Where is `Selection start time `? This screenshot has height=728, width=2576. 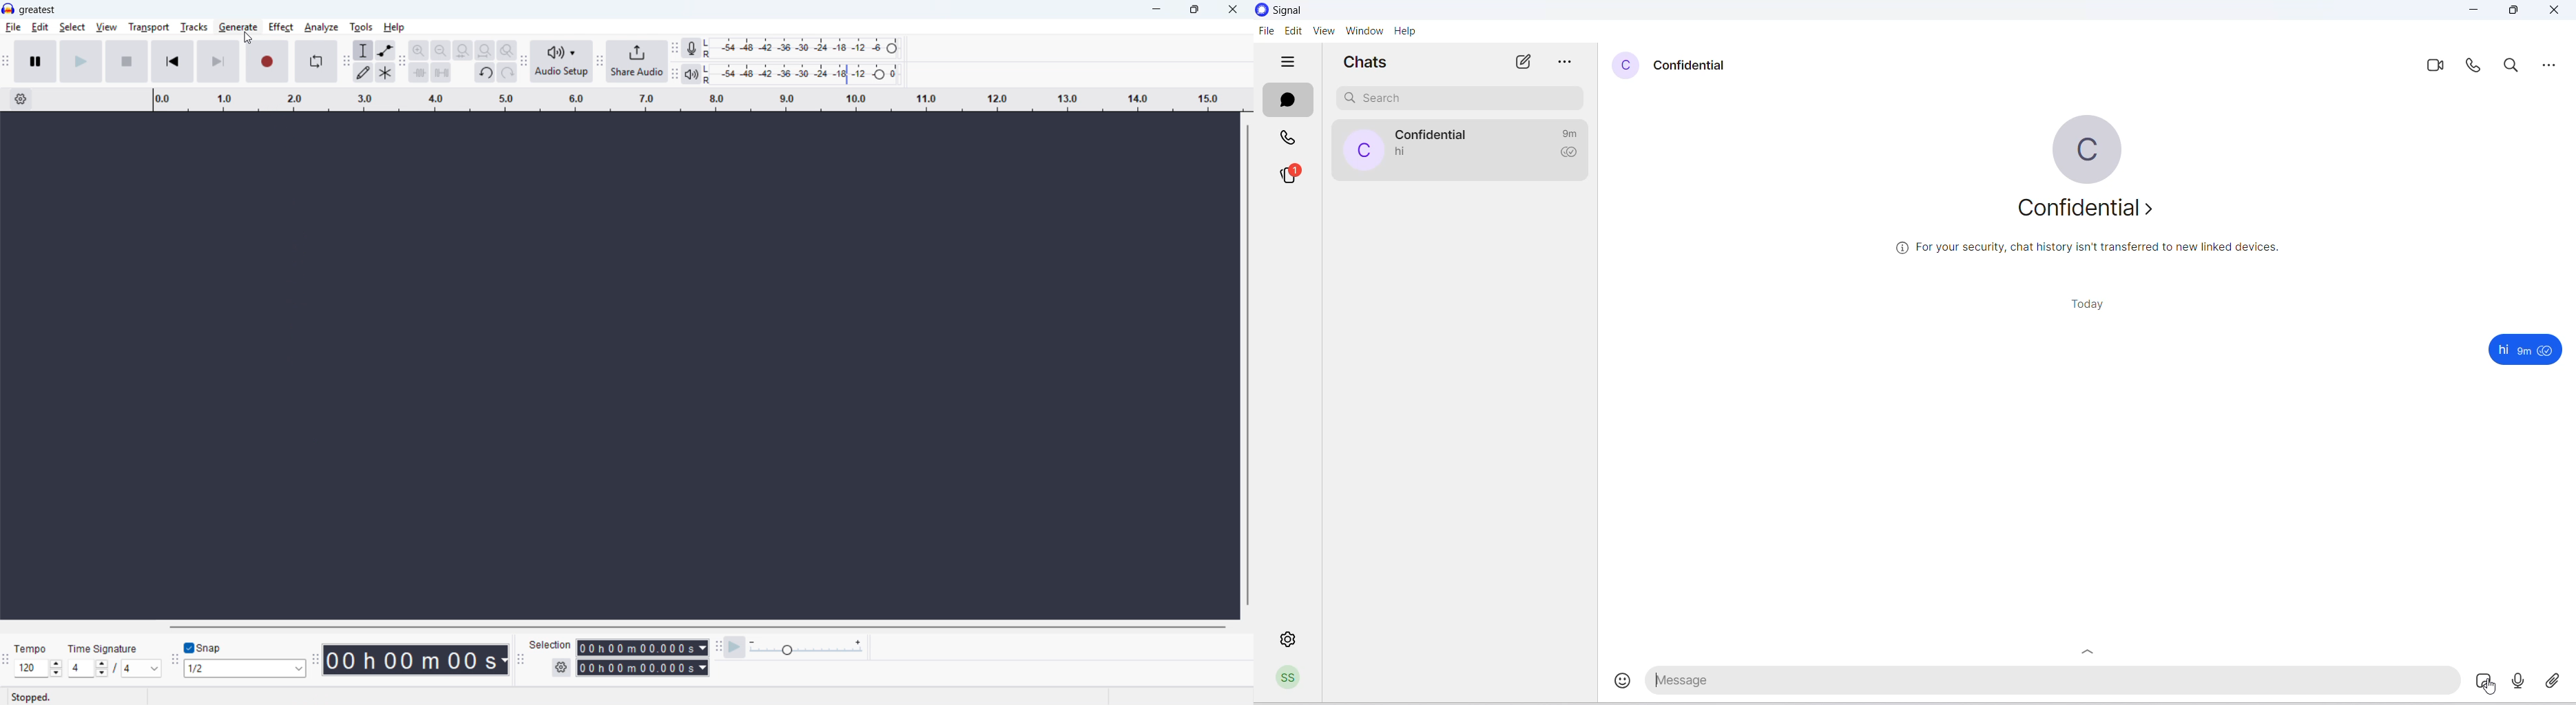
Selection start time  is located at coordinates (641, 648).